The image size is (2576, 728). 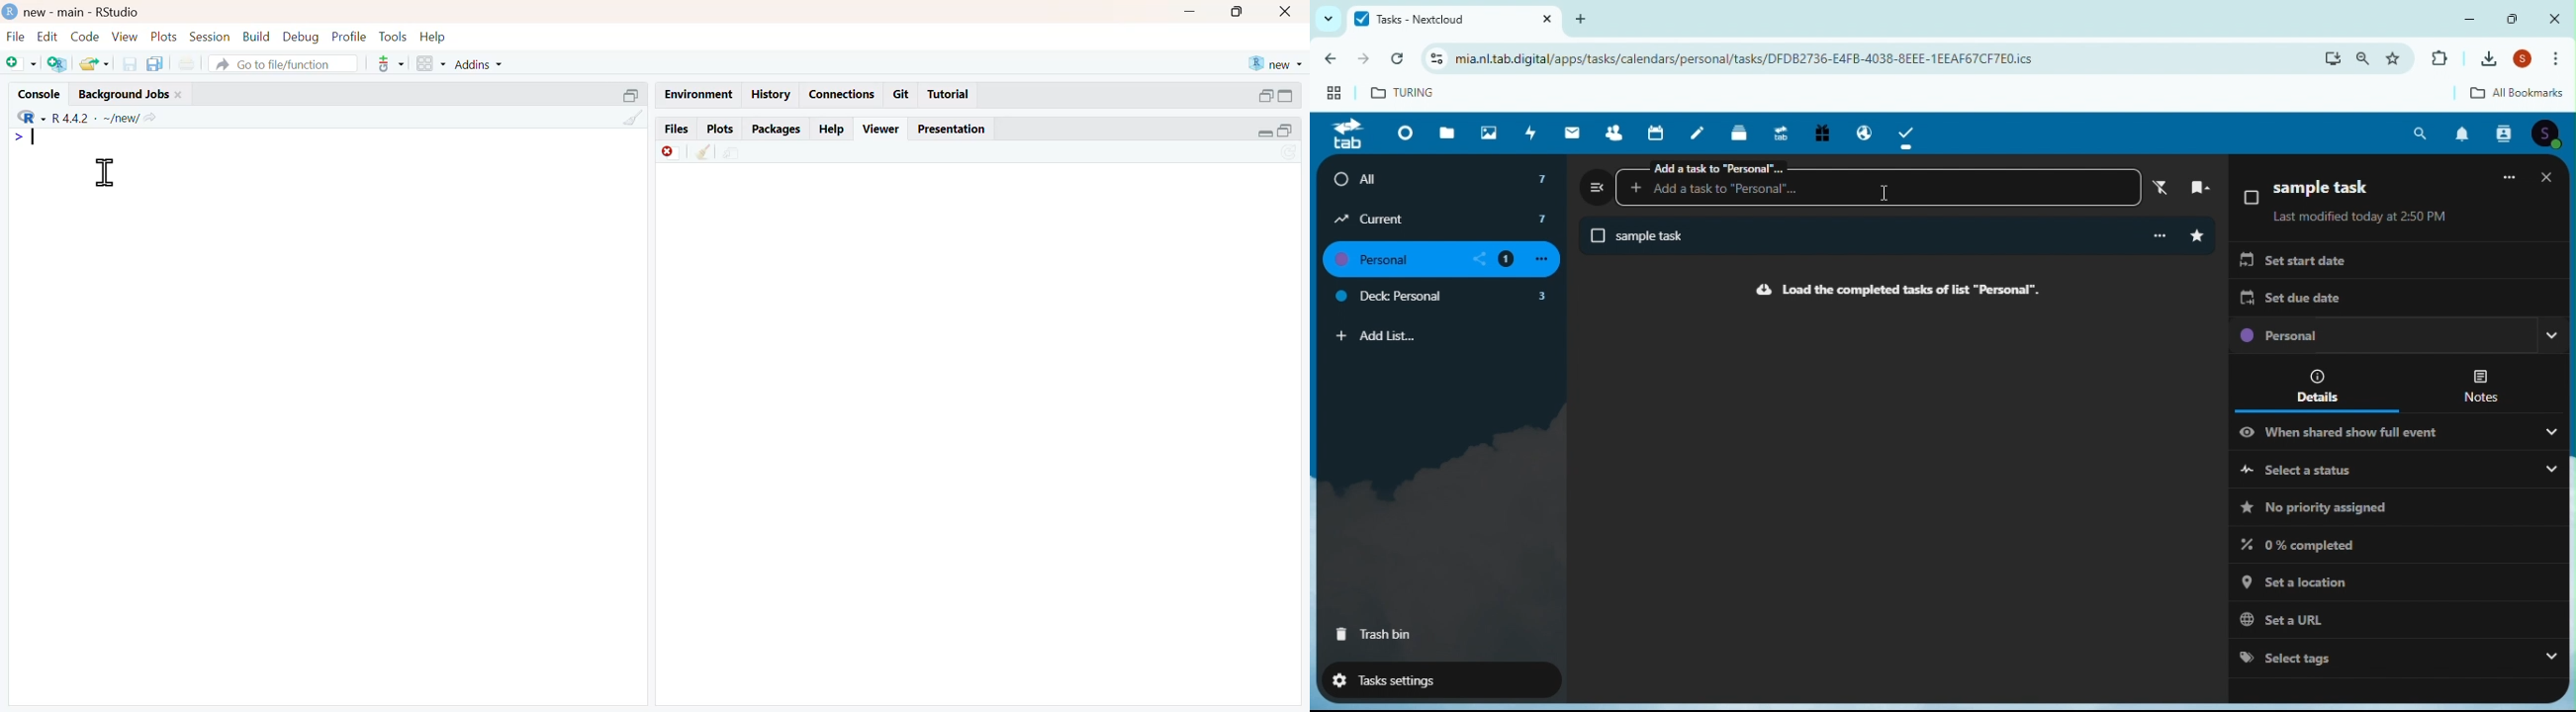 I want to click on open in separate window, so click(x=1285, y=130).